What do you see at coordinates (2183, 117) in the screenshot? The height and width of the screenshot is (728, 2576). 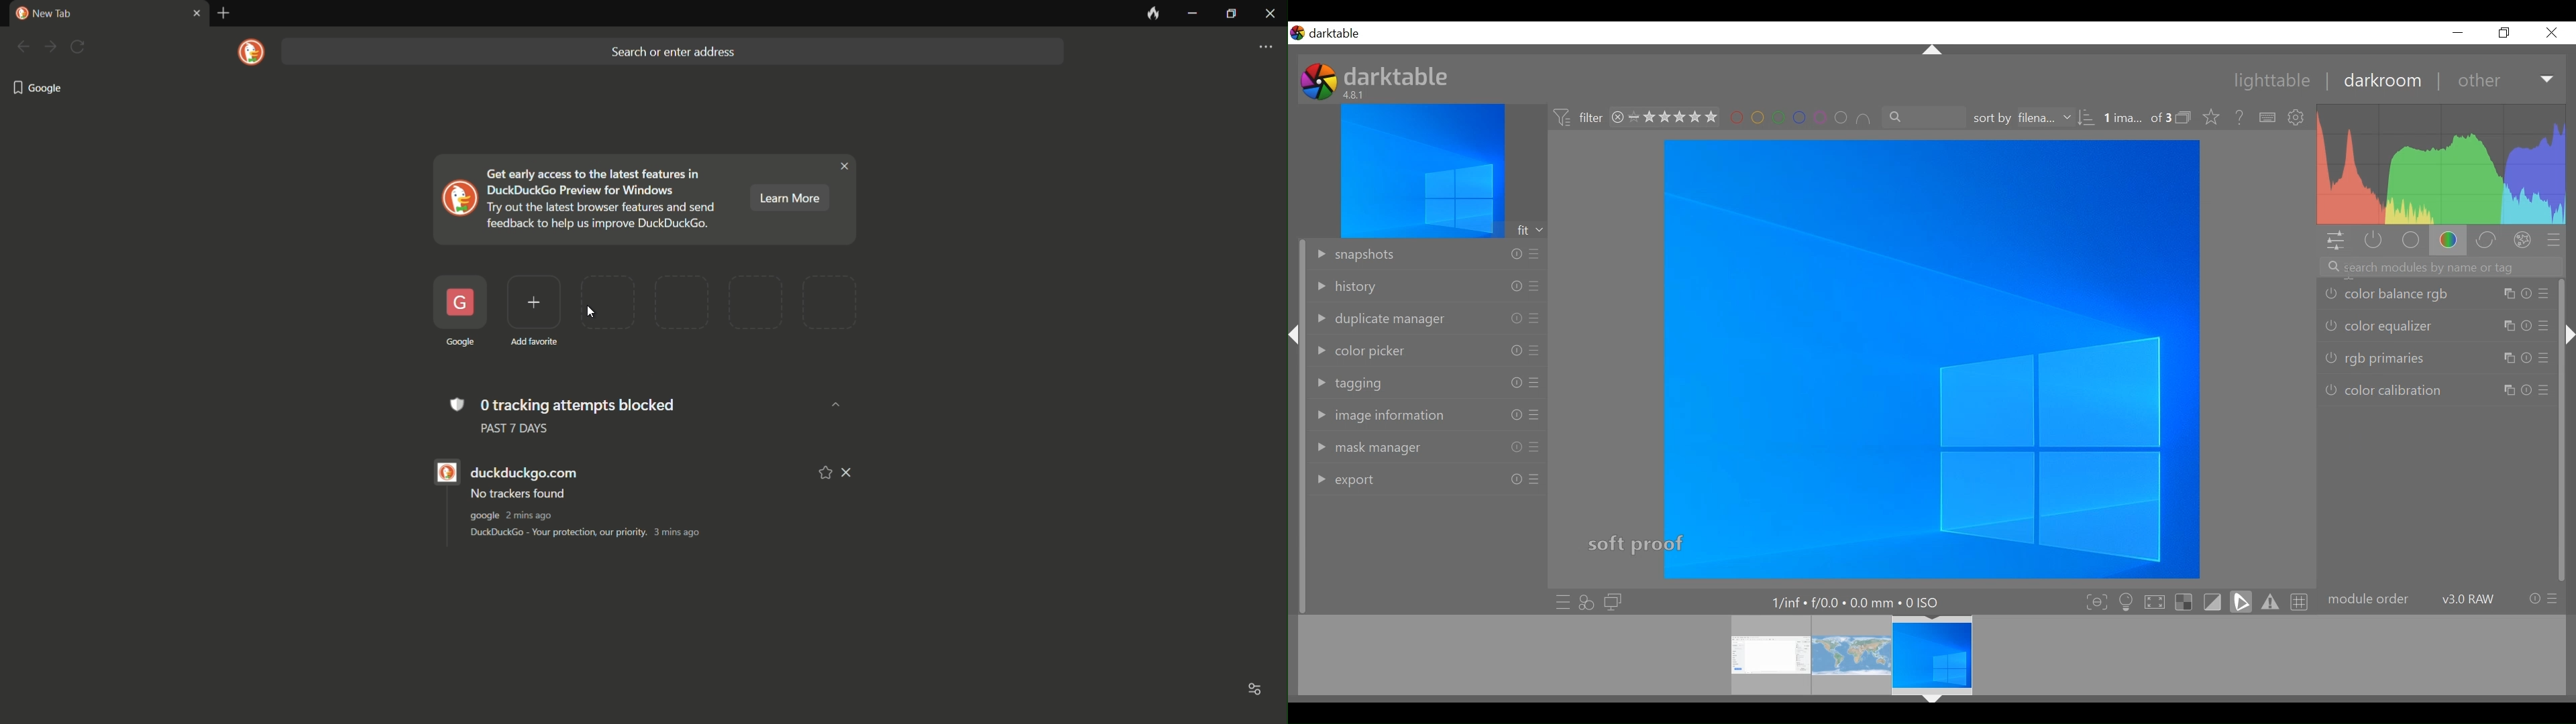 I see `expand/collapse grouped images` at bounding box center [2183, 117].